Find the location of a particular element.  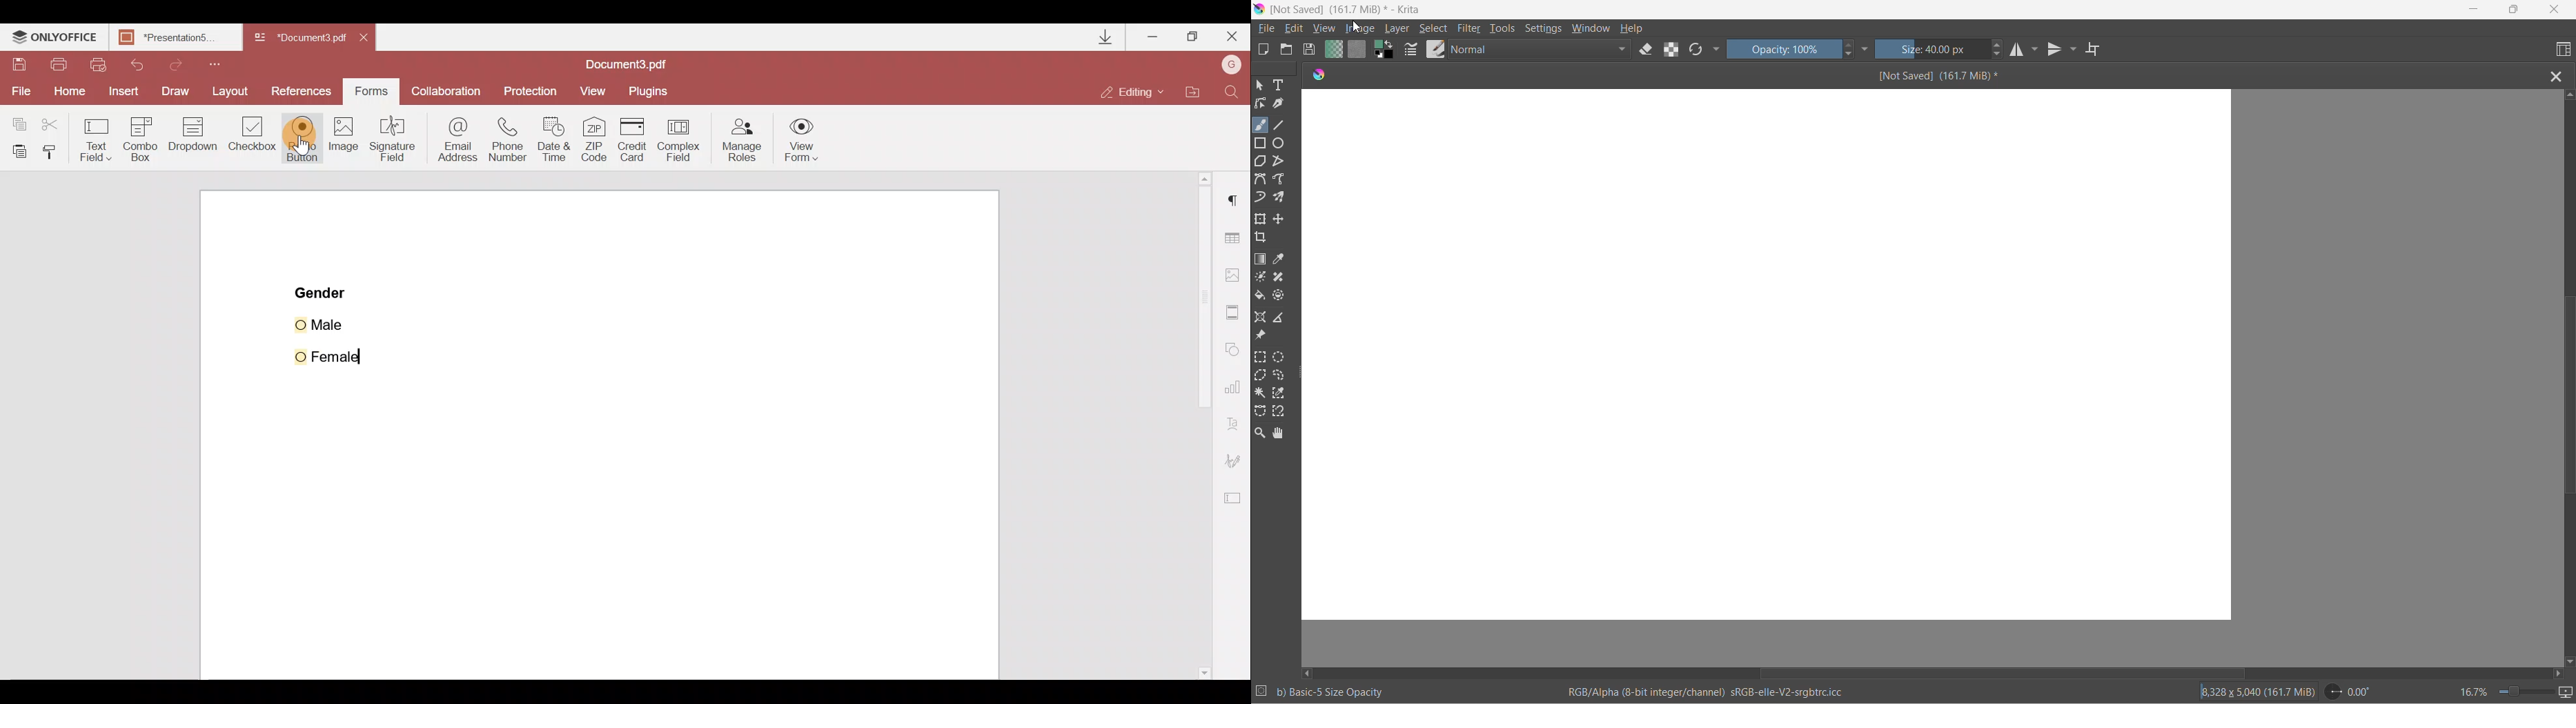

Find is located at coordinates (1232, 89).